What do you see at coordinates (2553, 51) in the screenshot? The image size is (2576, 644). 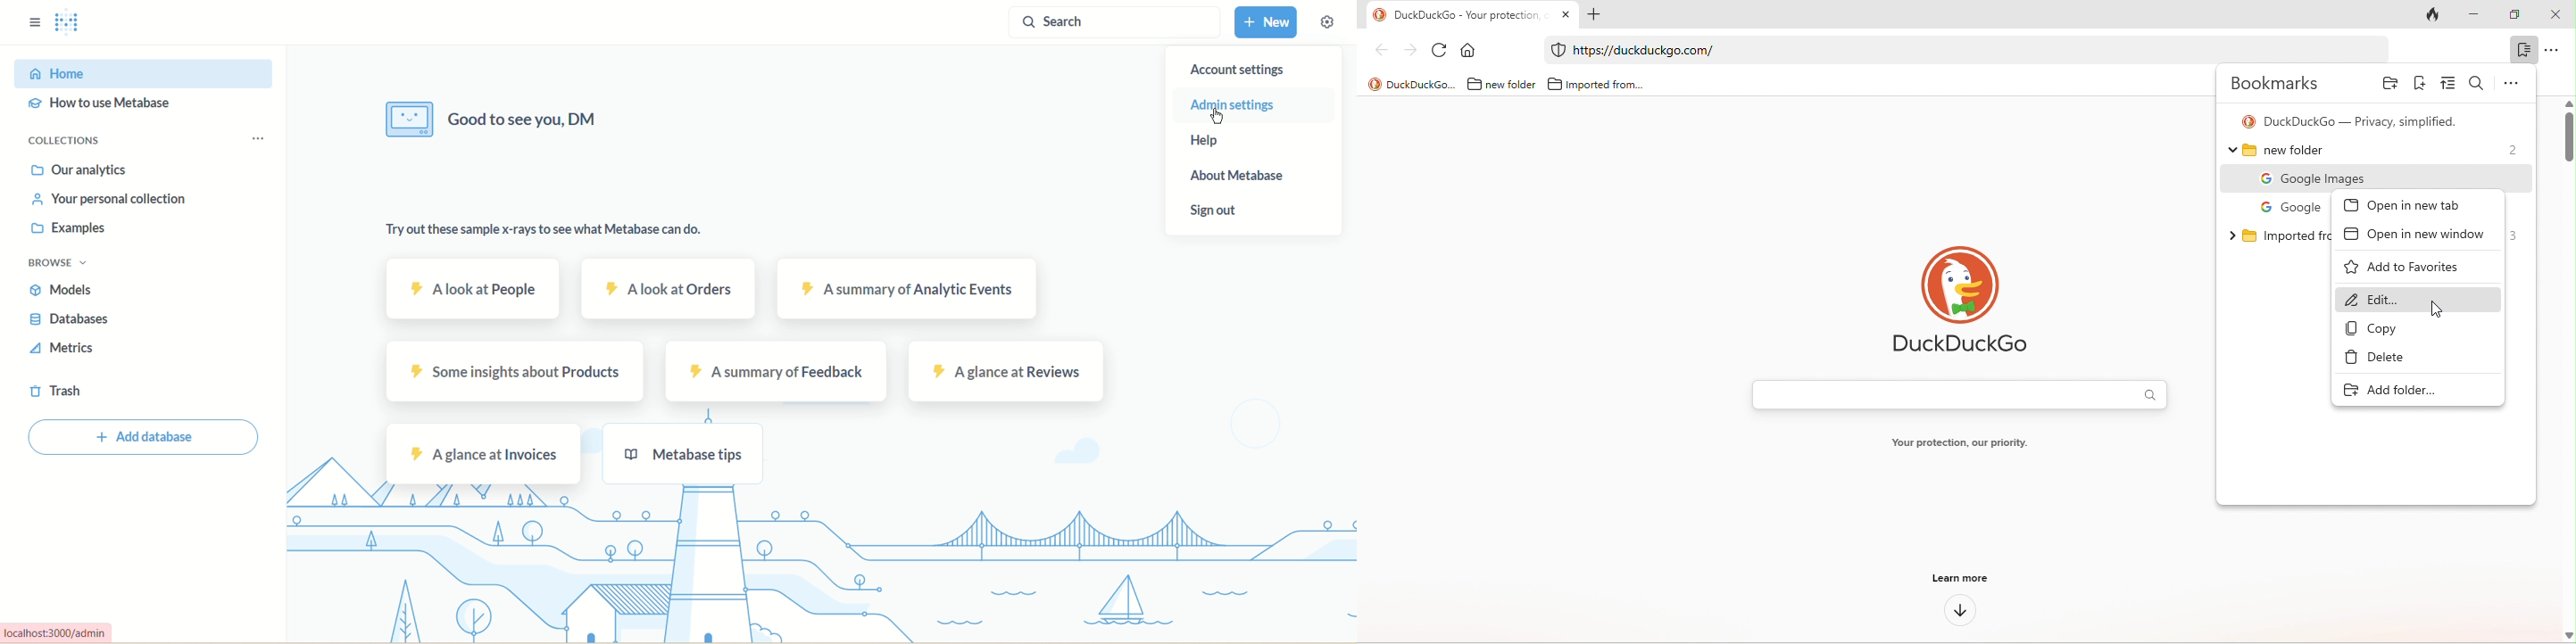 I see `option` at bounding box center [2553, 51].